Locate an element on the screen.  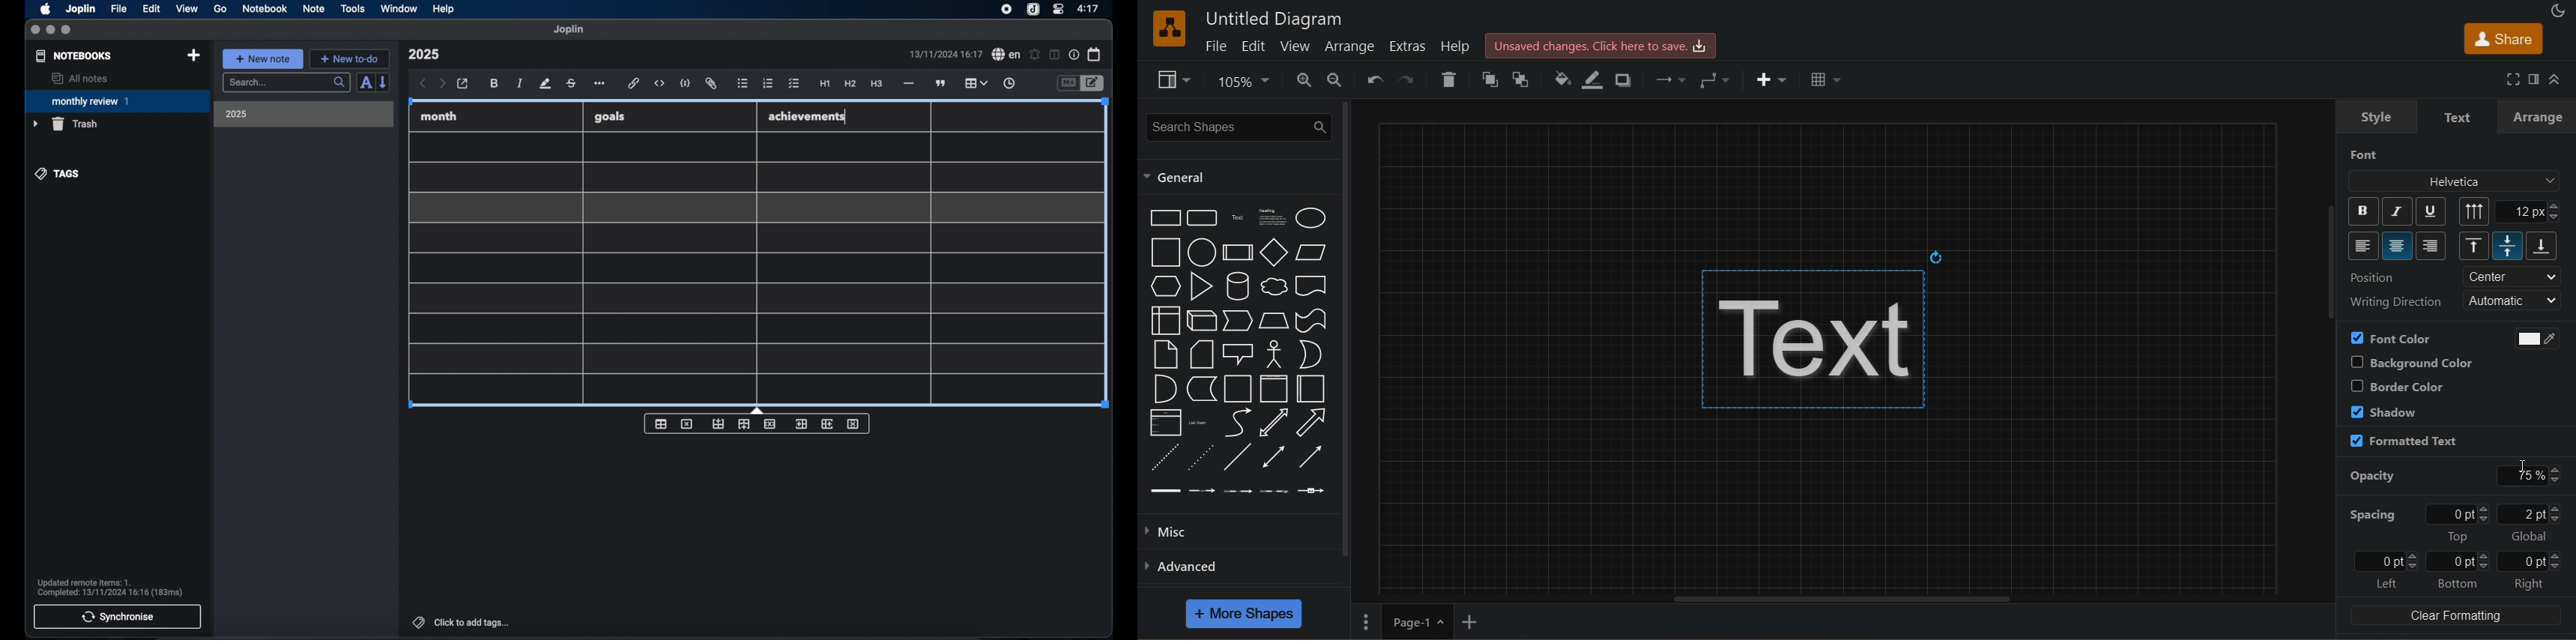
style is located at coordinates (2376, 117).